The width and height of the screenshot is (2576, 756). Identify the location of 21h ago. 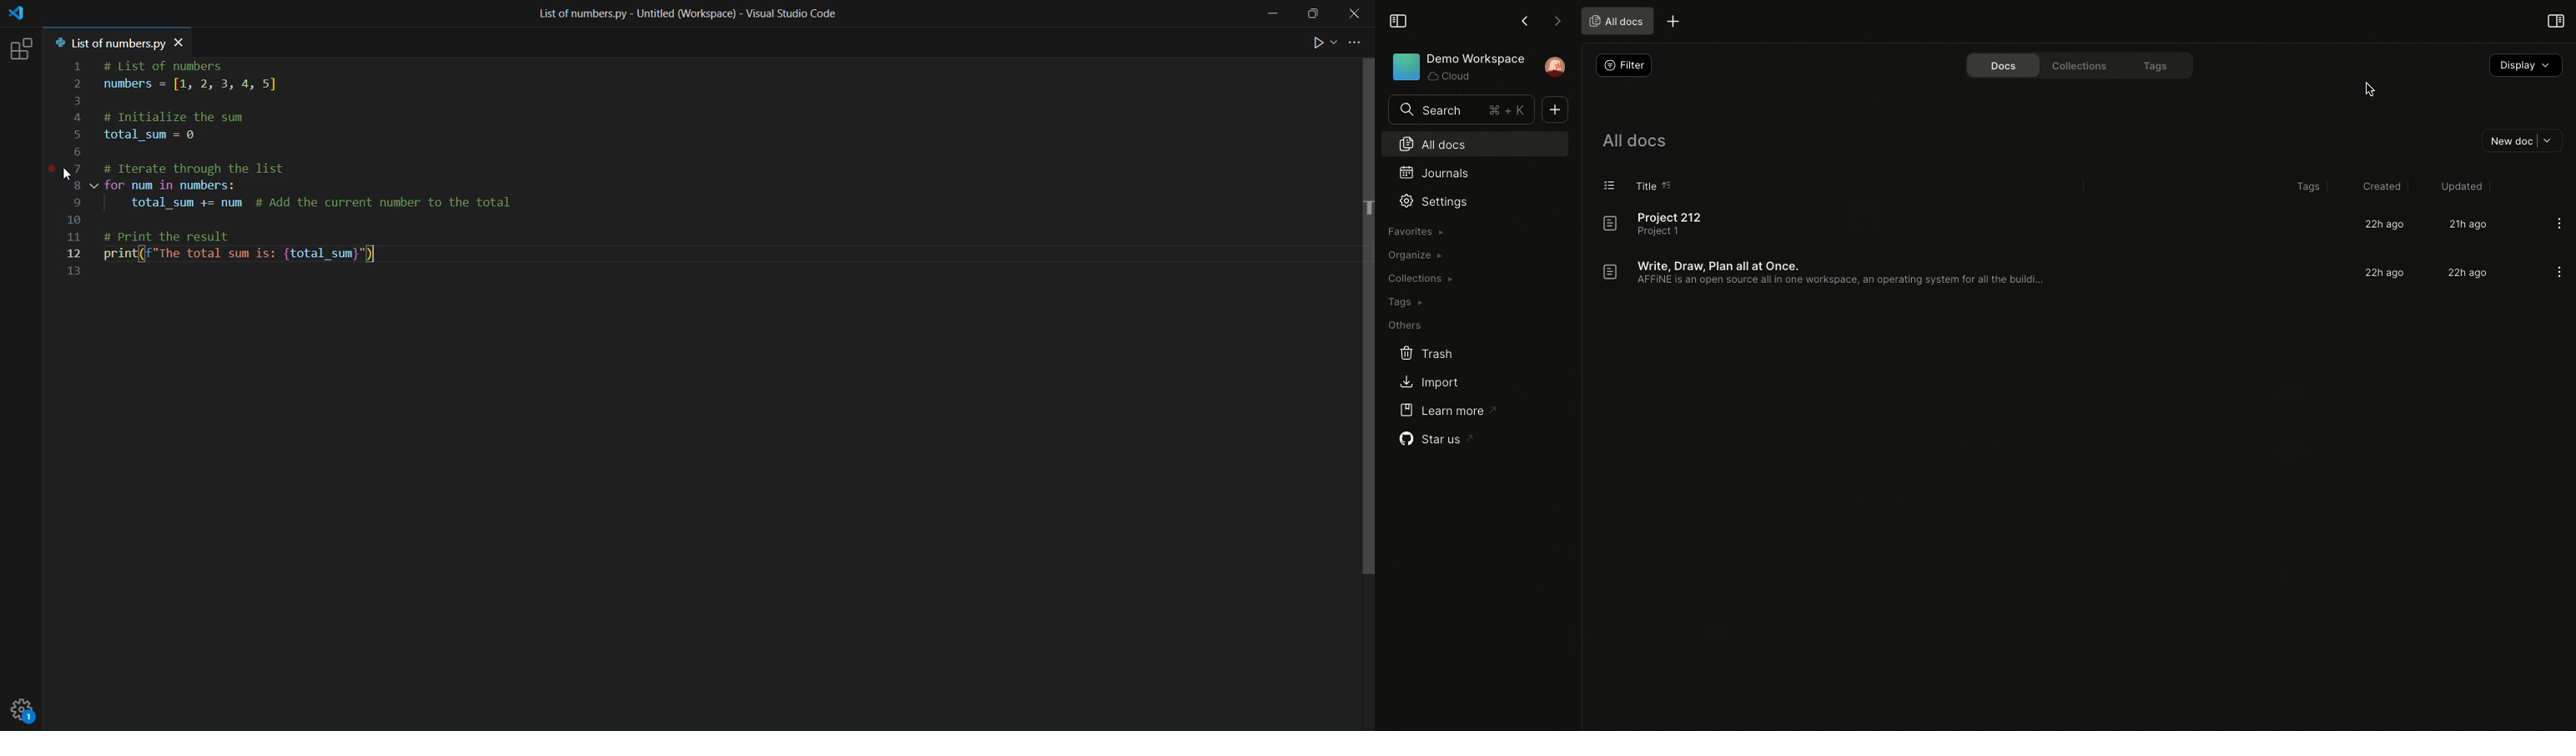
(2467, 225).